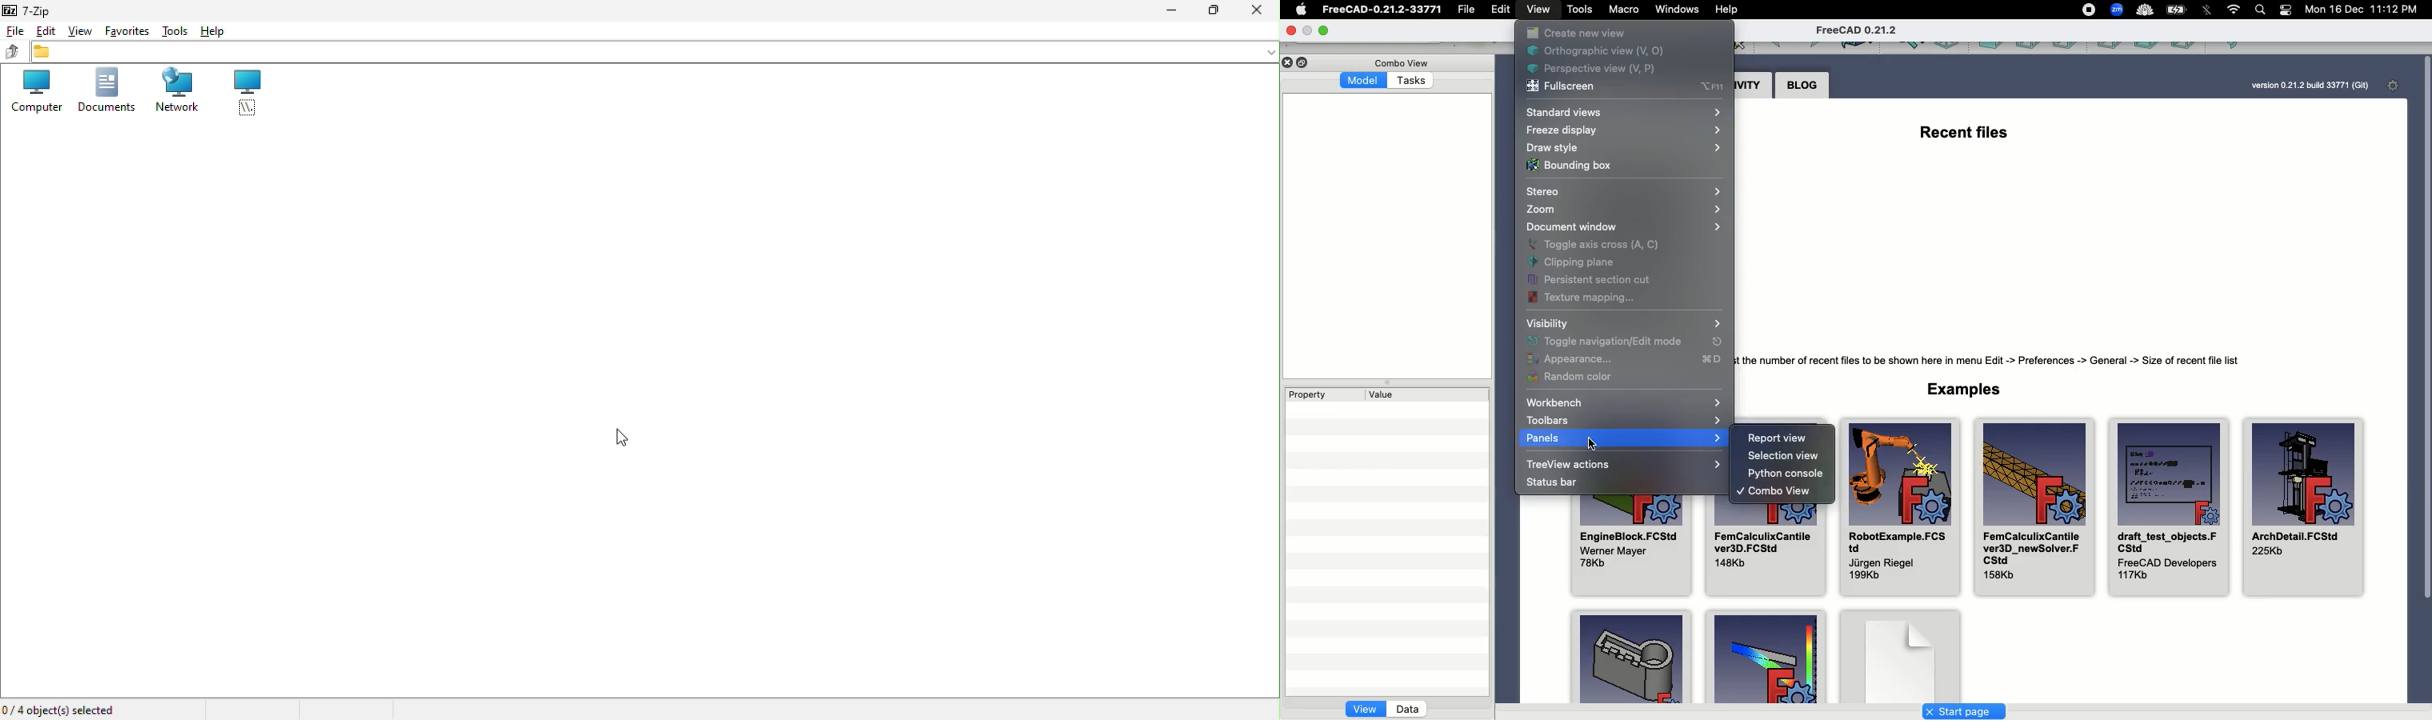  Describe the element at coordinates (2088, 10) in the screenshot. I see `recording` at that location.